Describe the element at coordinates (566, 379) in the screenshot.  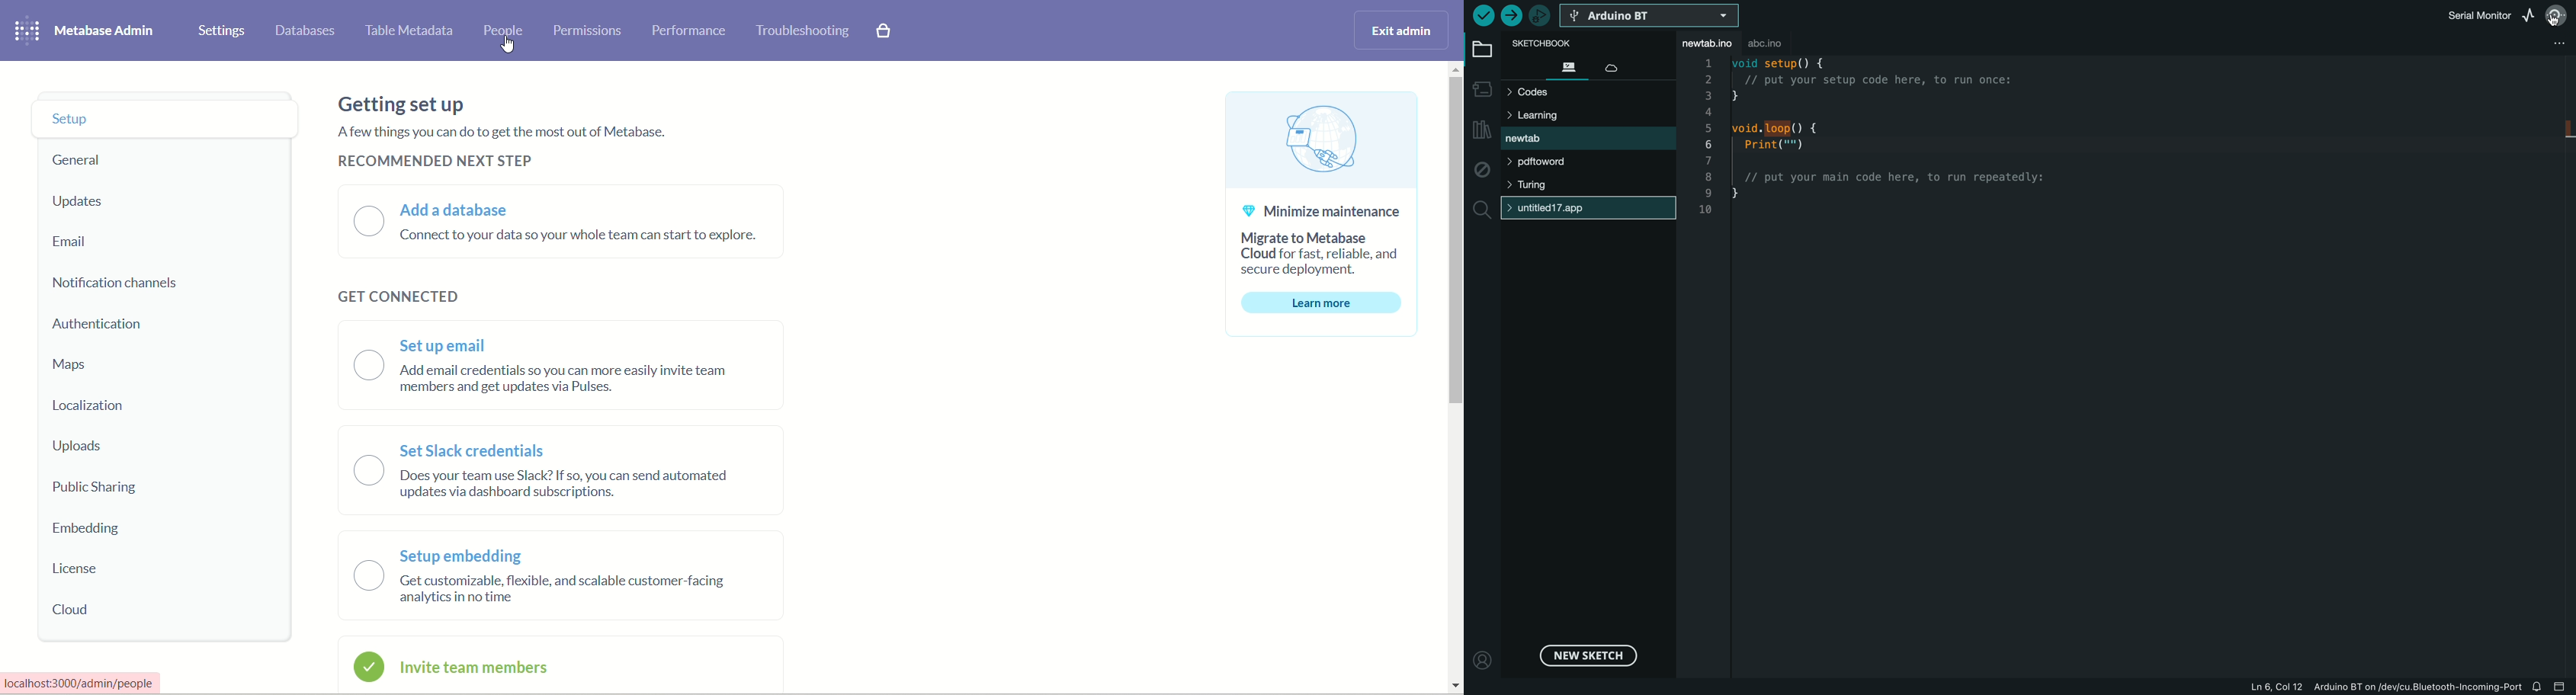
I see `text` at that location.